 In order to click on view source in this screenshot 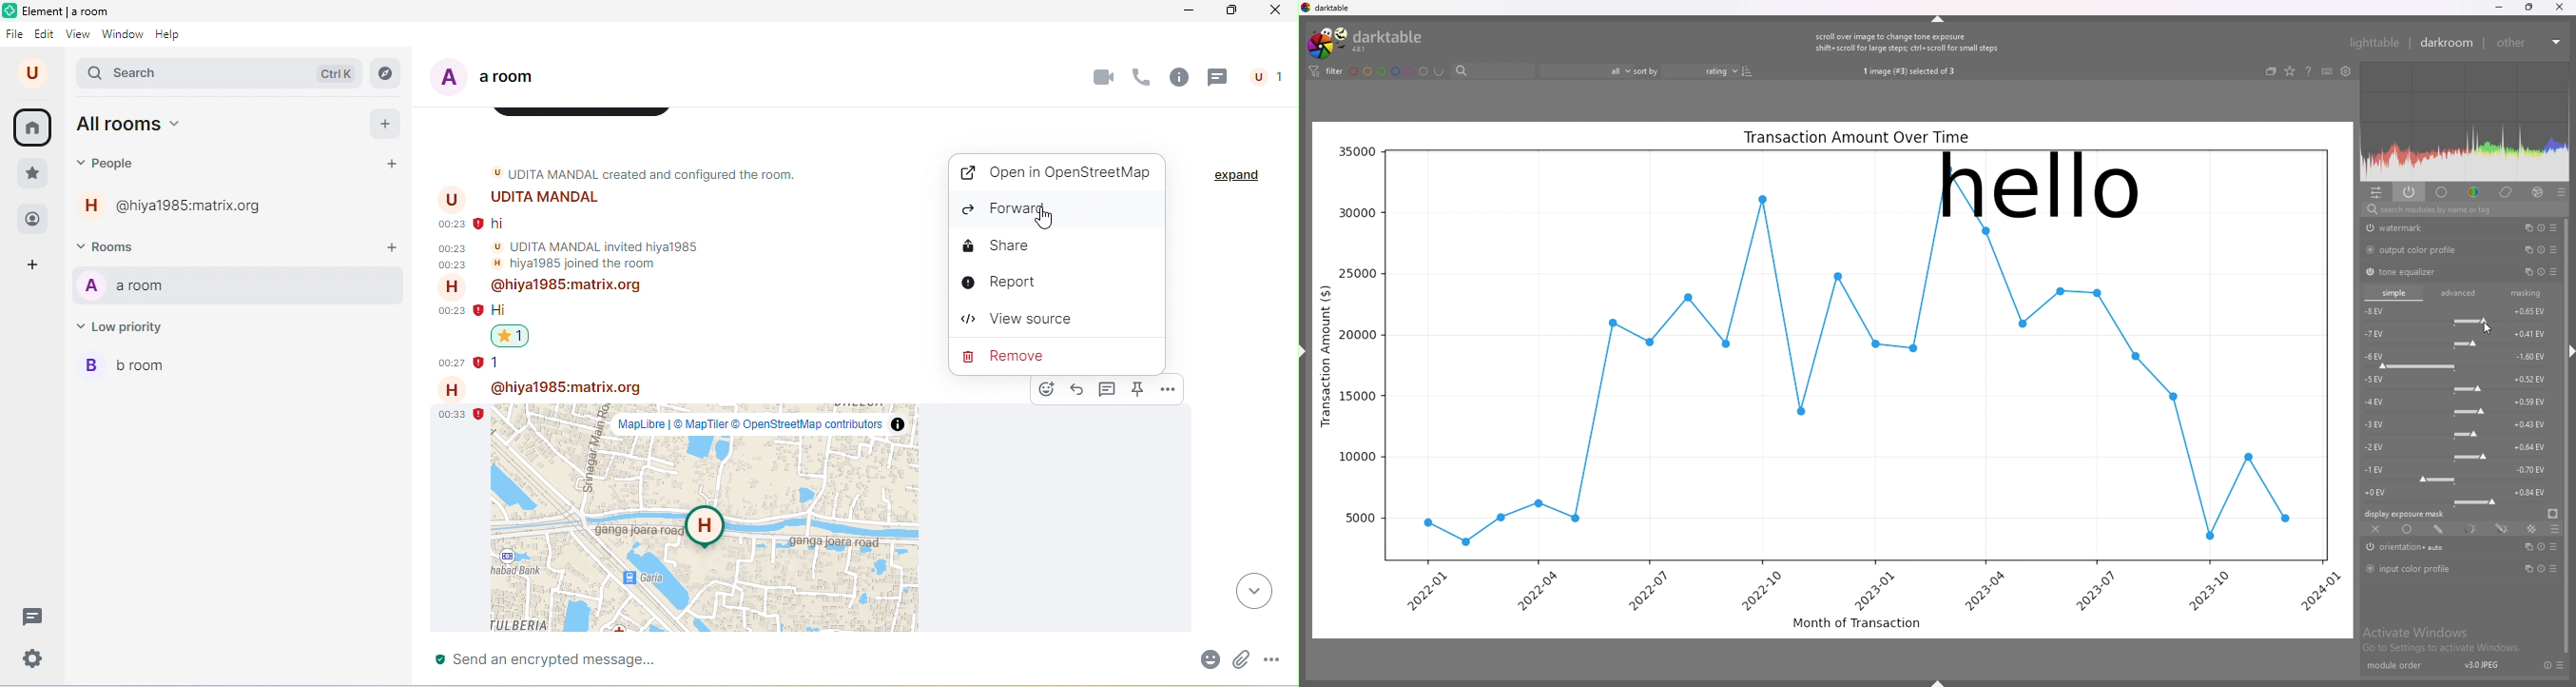, I will do `click(1019, 321)`.